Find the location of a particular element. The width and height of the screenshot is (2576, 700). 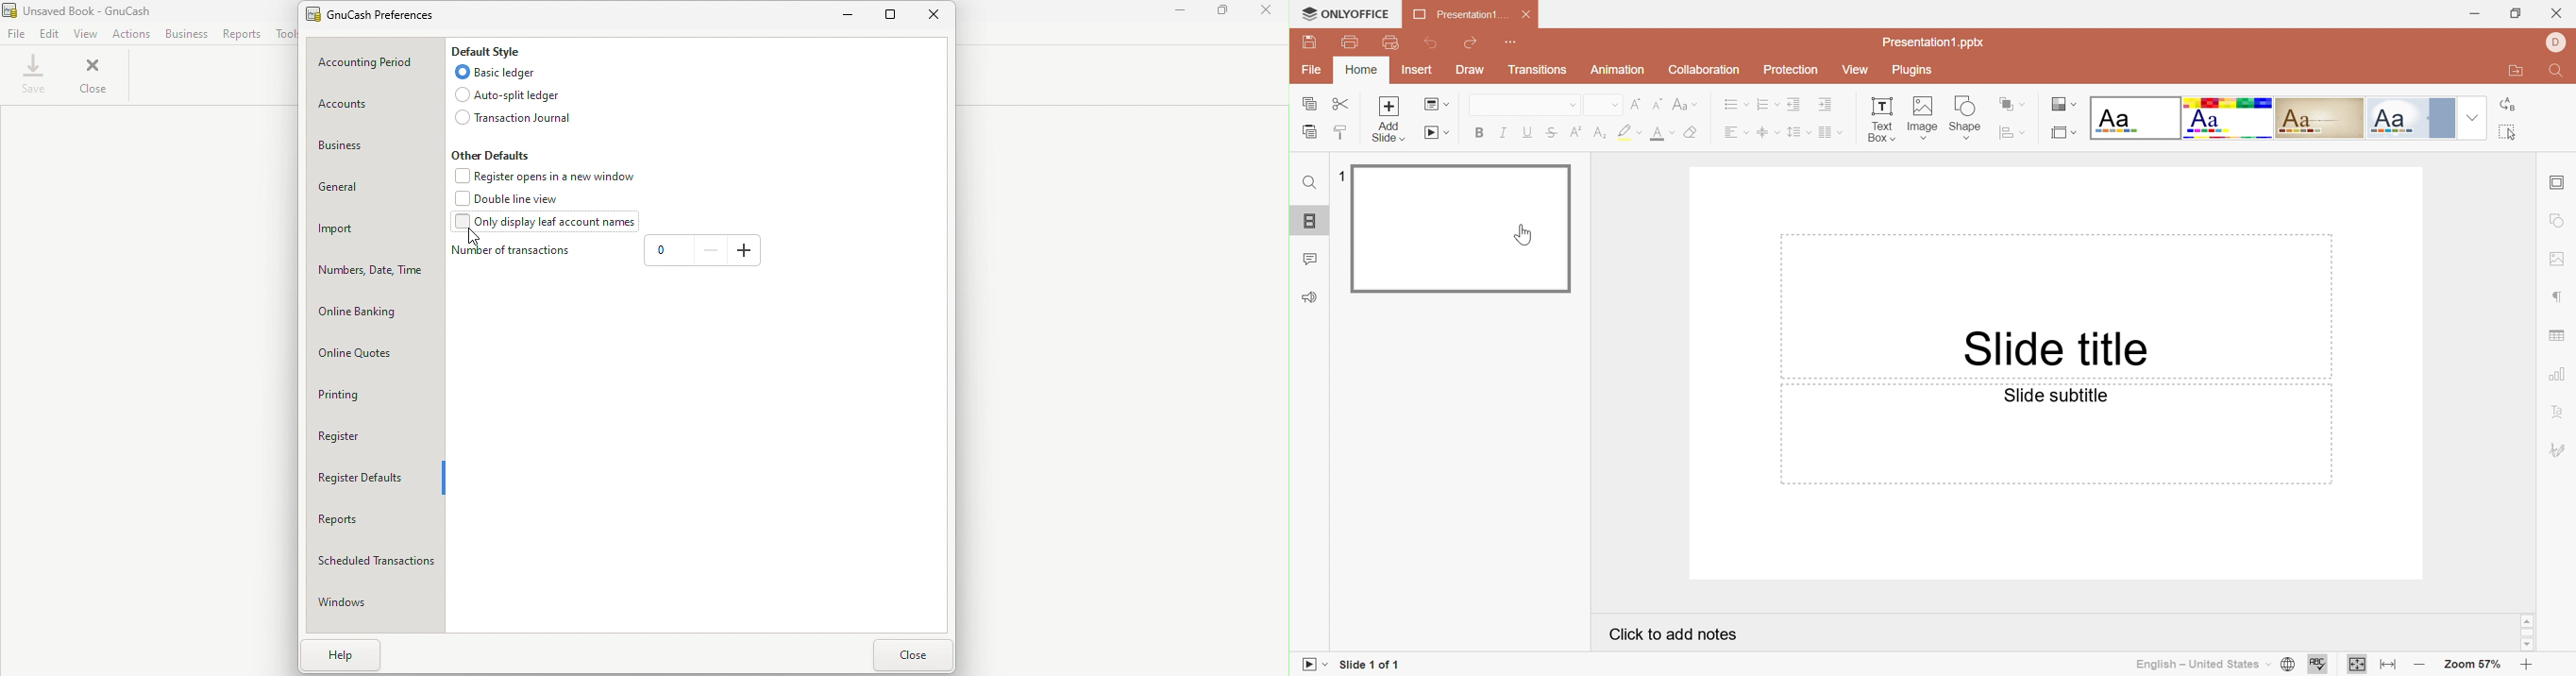

Drop Down is located at coordinates (1448, 104).